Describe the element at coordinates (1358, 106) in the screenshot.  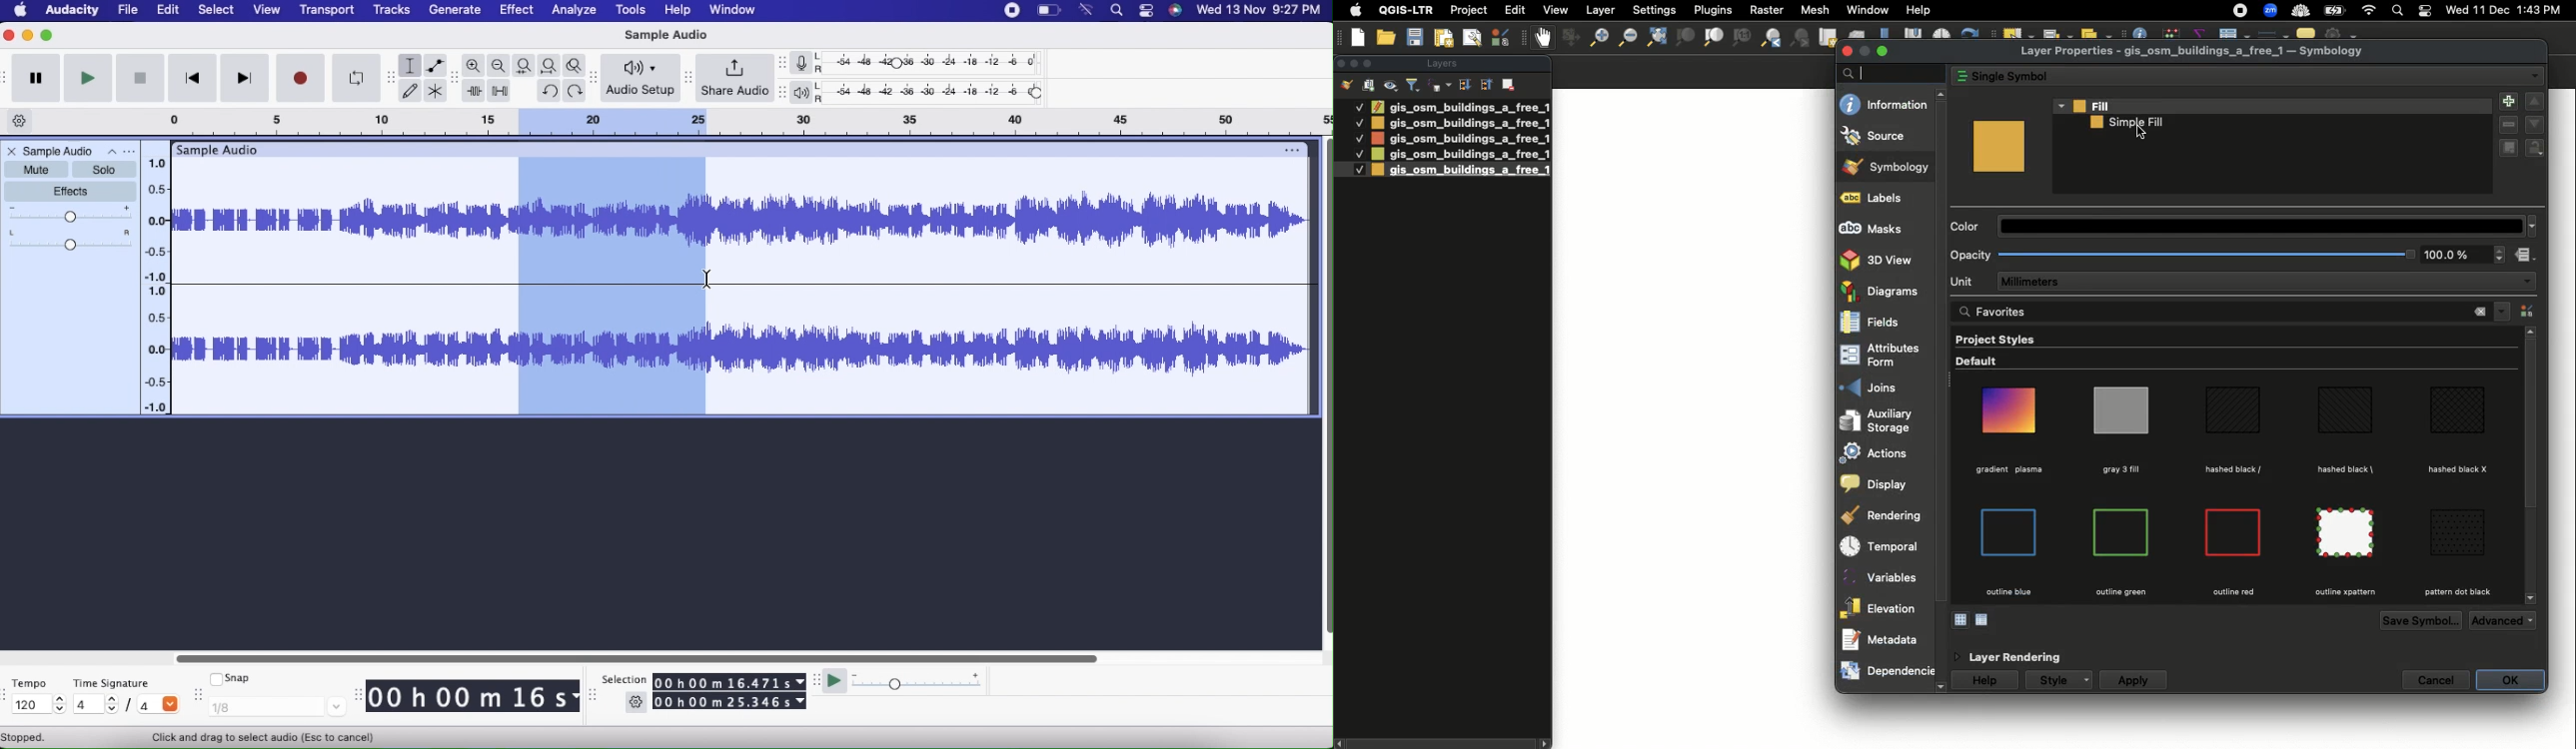
I see `Checked` at that location.